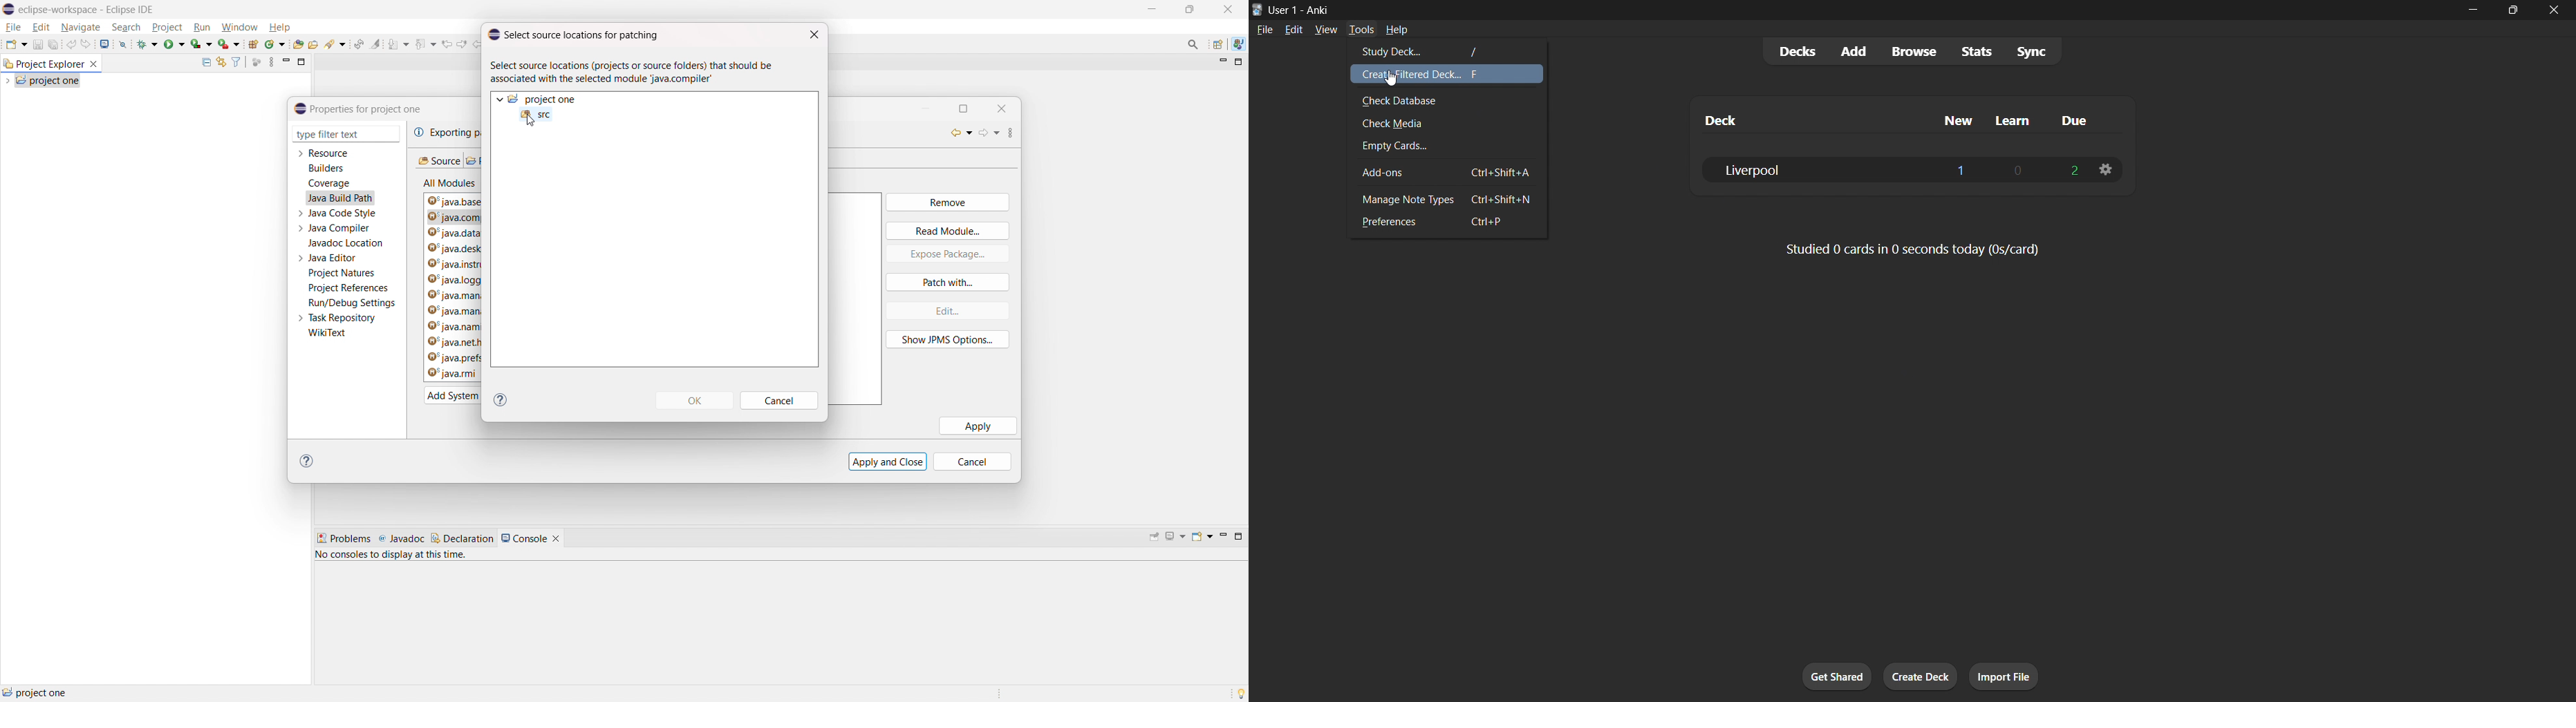 Image resolution: width=2576 pixels, height=728 pixels. What do you see at coordinates (358, 44) in the screenshot?
I see `toggle ant editor auto reconcile` at bounding box center [358, 44].